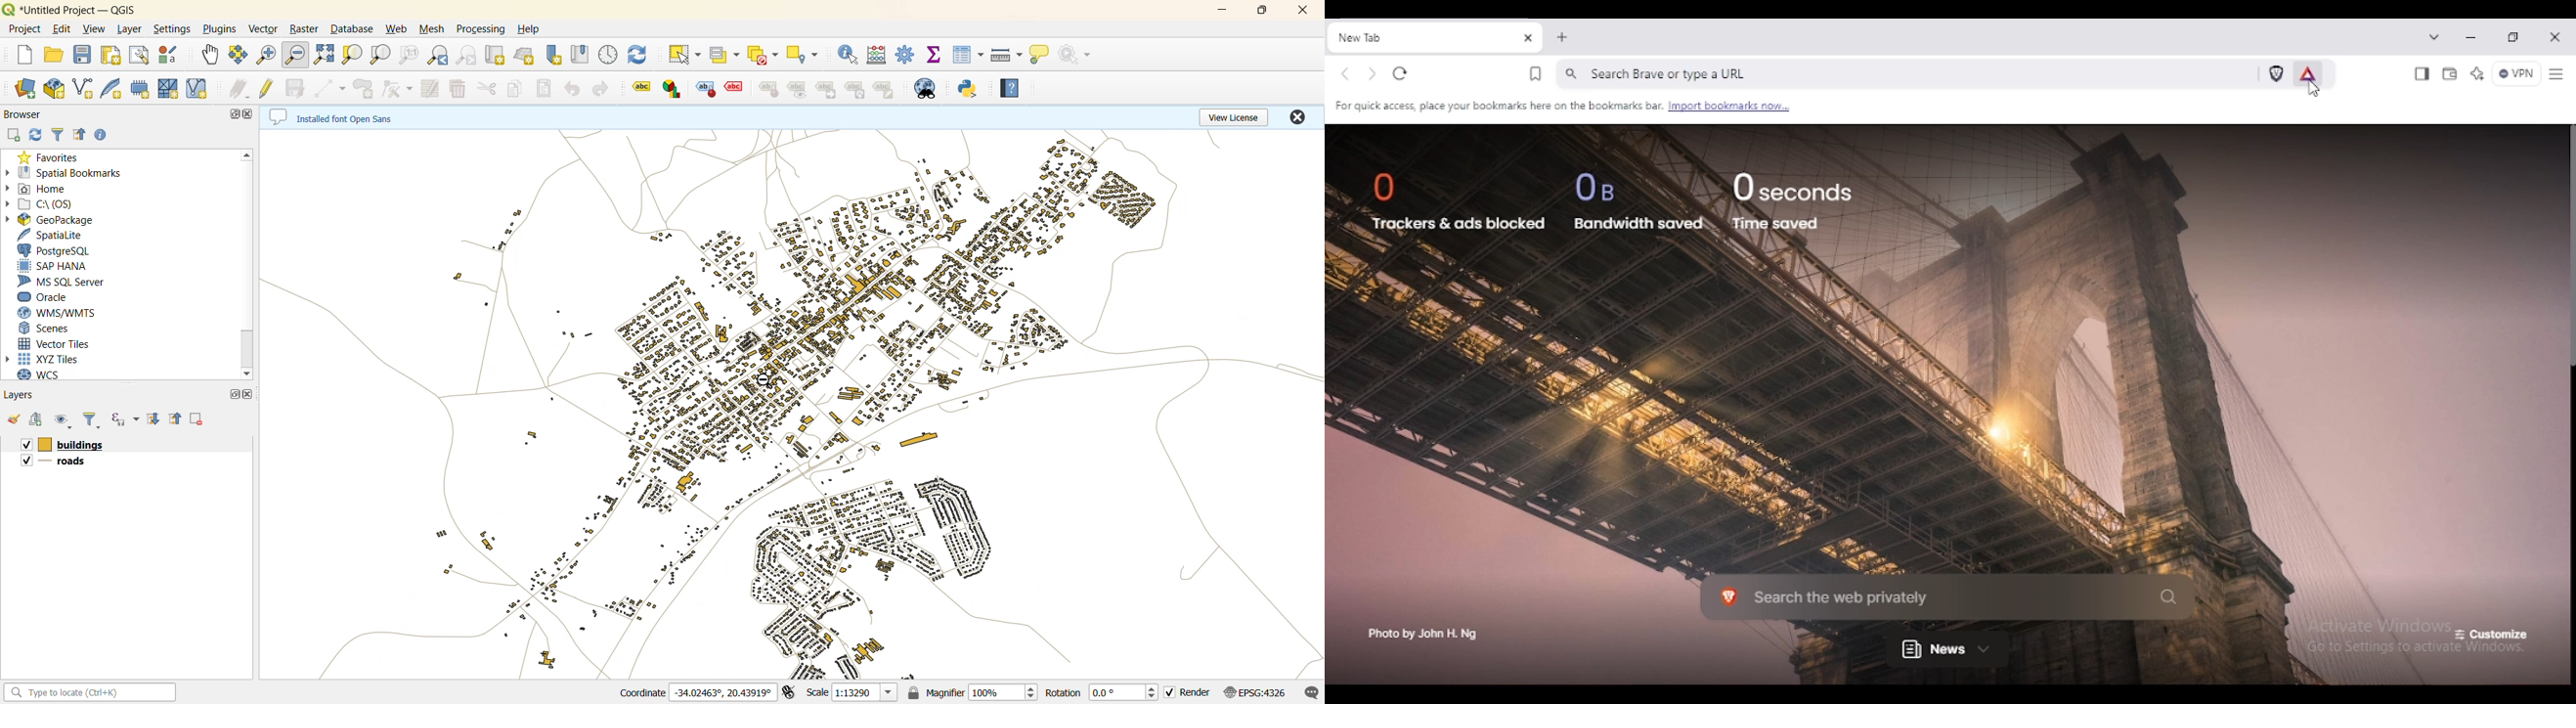 This screenshot has height=728, width=2576. I want to click on sap hana, so click(58, 266).